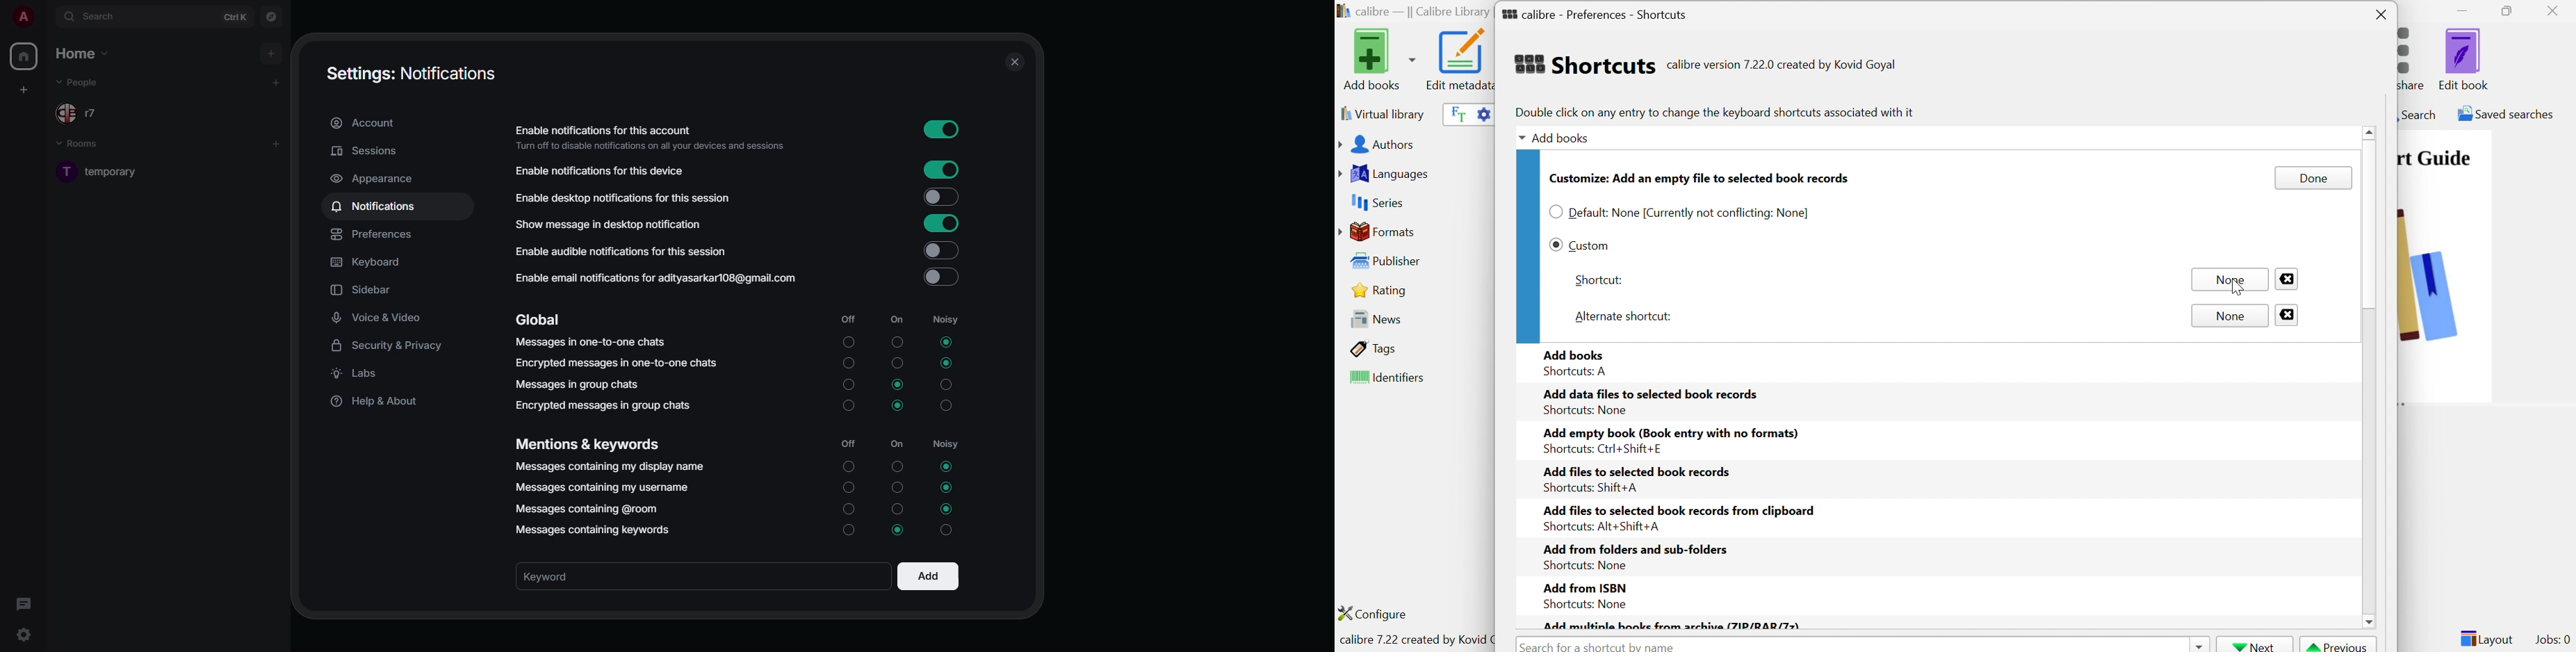  What do you see at coordinates (236, 16) in the screenshot?
I see `ctrl K` at bounding box center [236, 16].